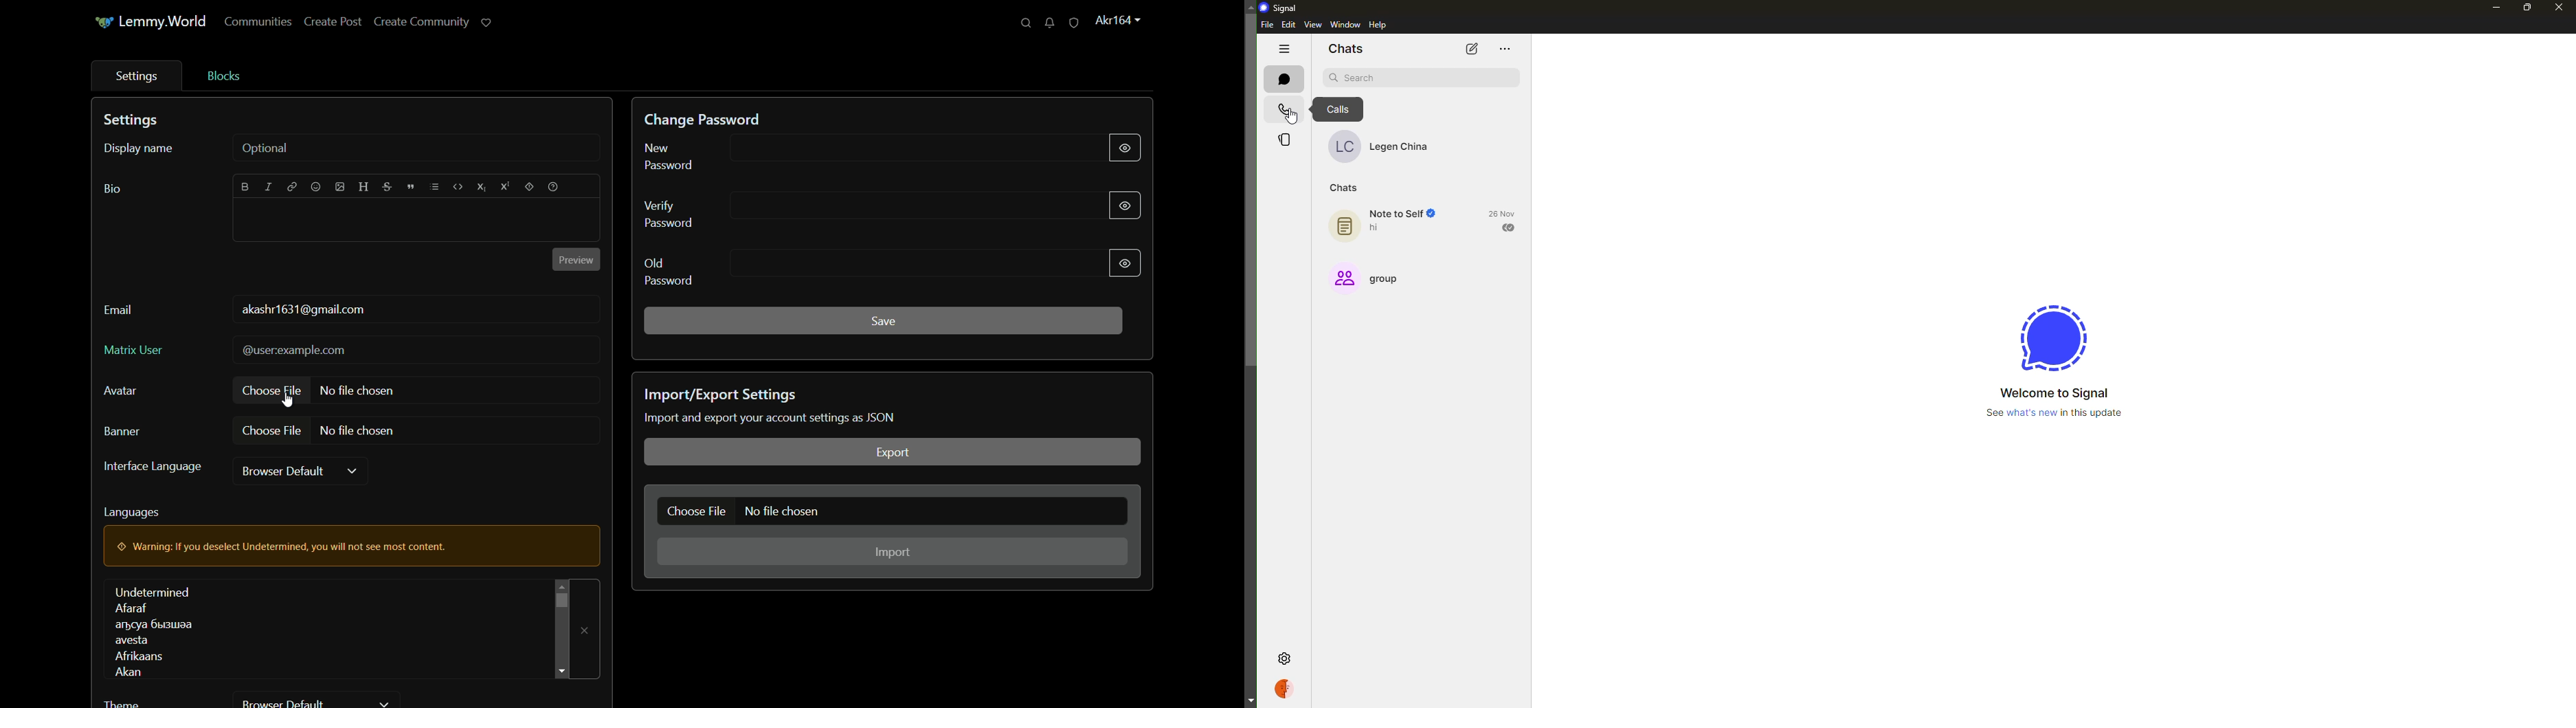 The image size is (2576, 728). Describe the element at coordinates (258, 23) in the screenshot. I see `communities` at that location.